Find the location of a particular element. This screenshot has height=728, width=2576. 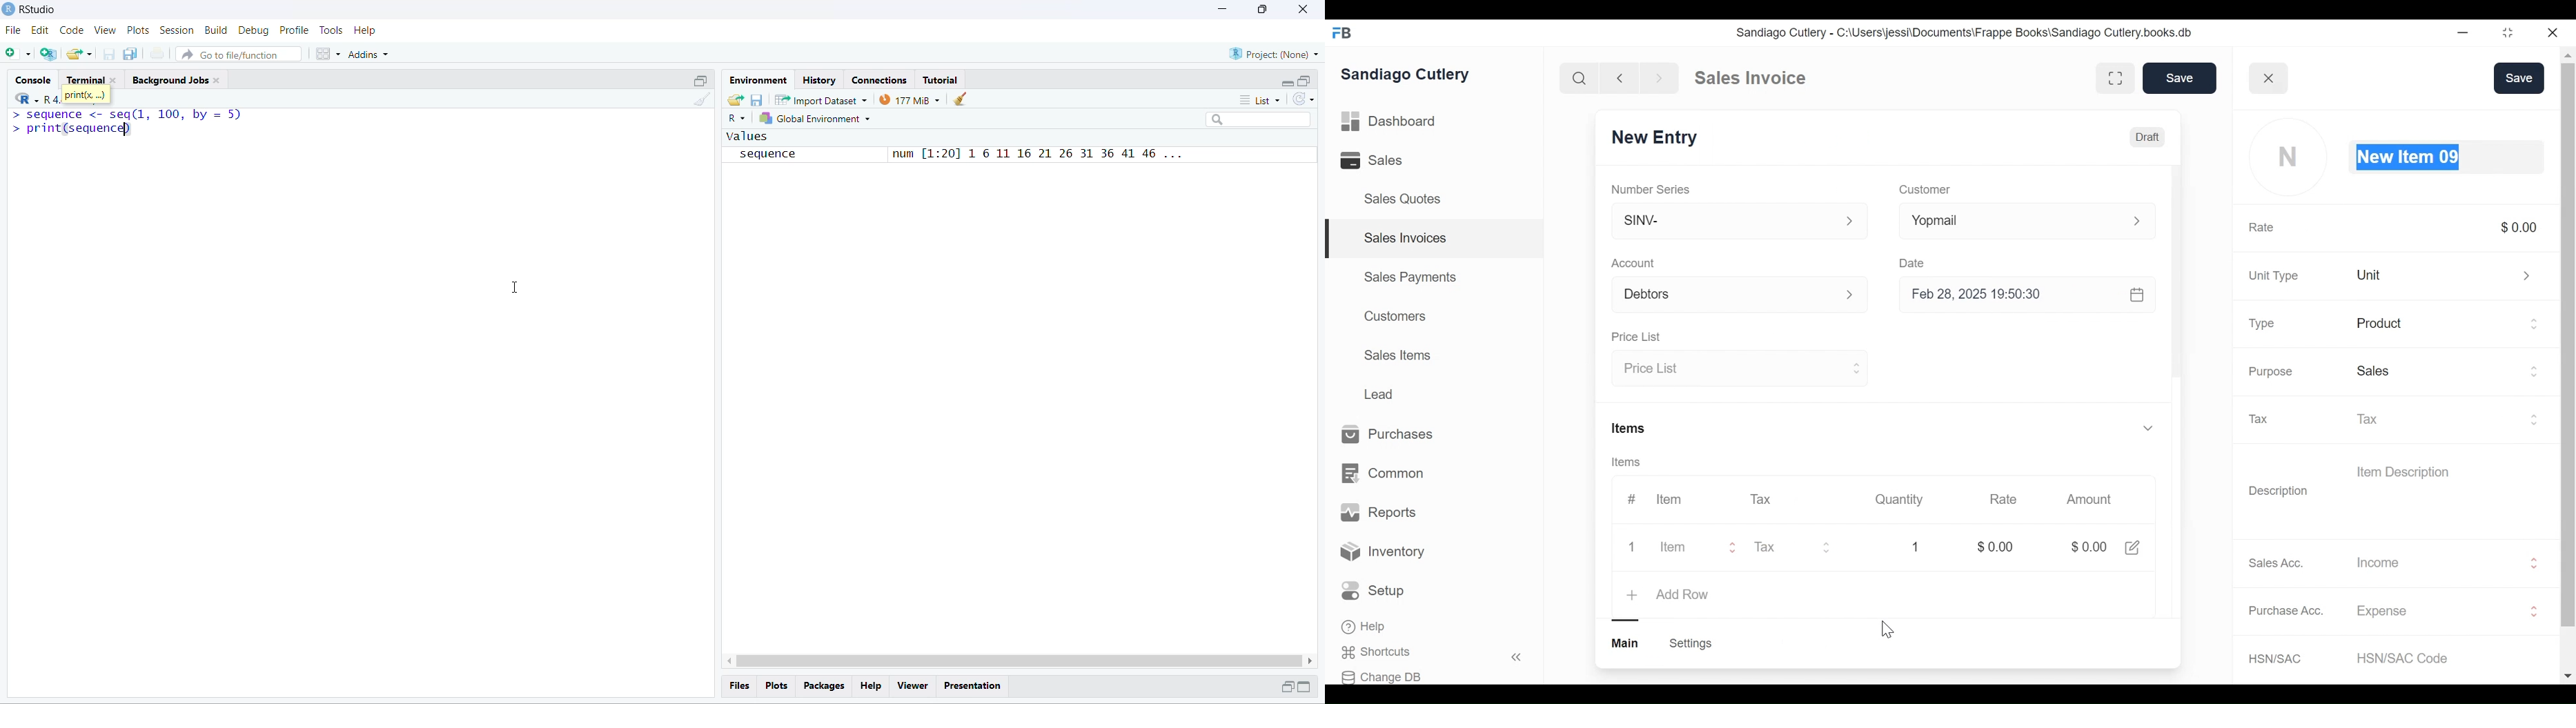

Tax is located at coordinates (2265, 419).